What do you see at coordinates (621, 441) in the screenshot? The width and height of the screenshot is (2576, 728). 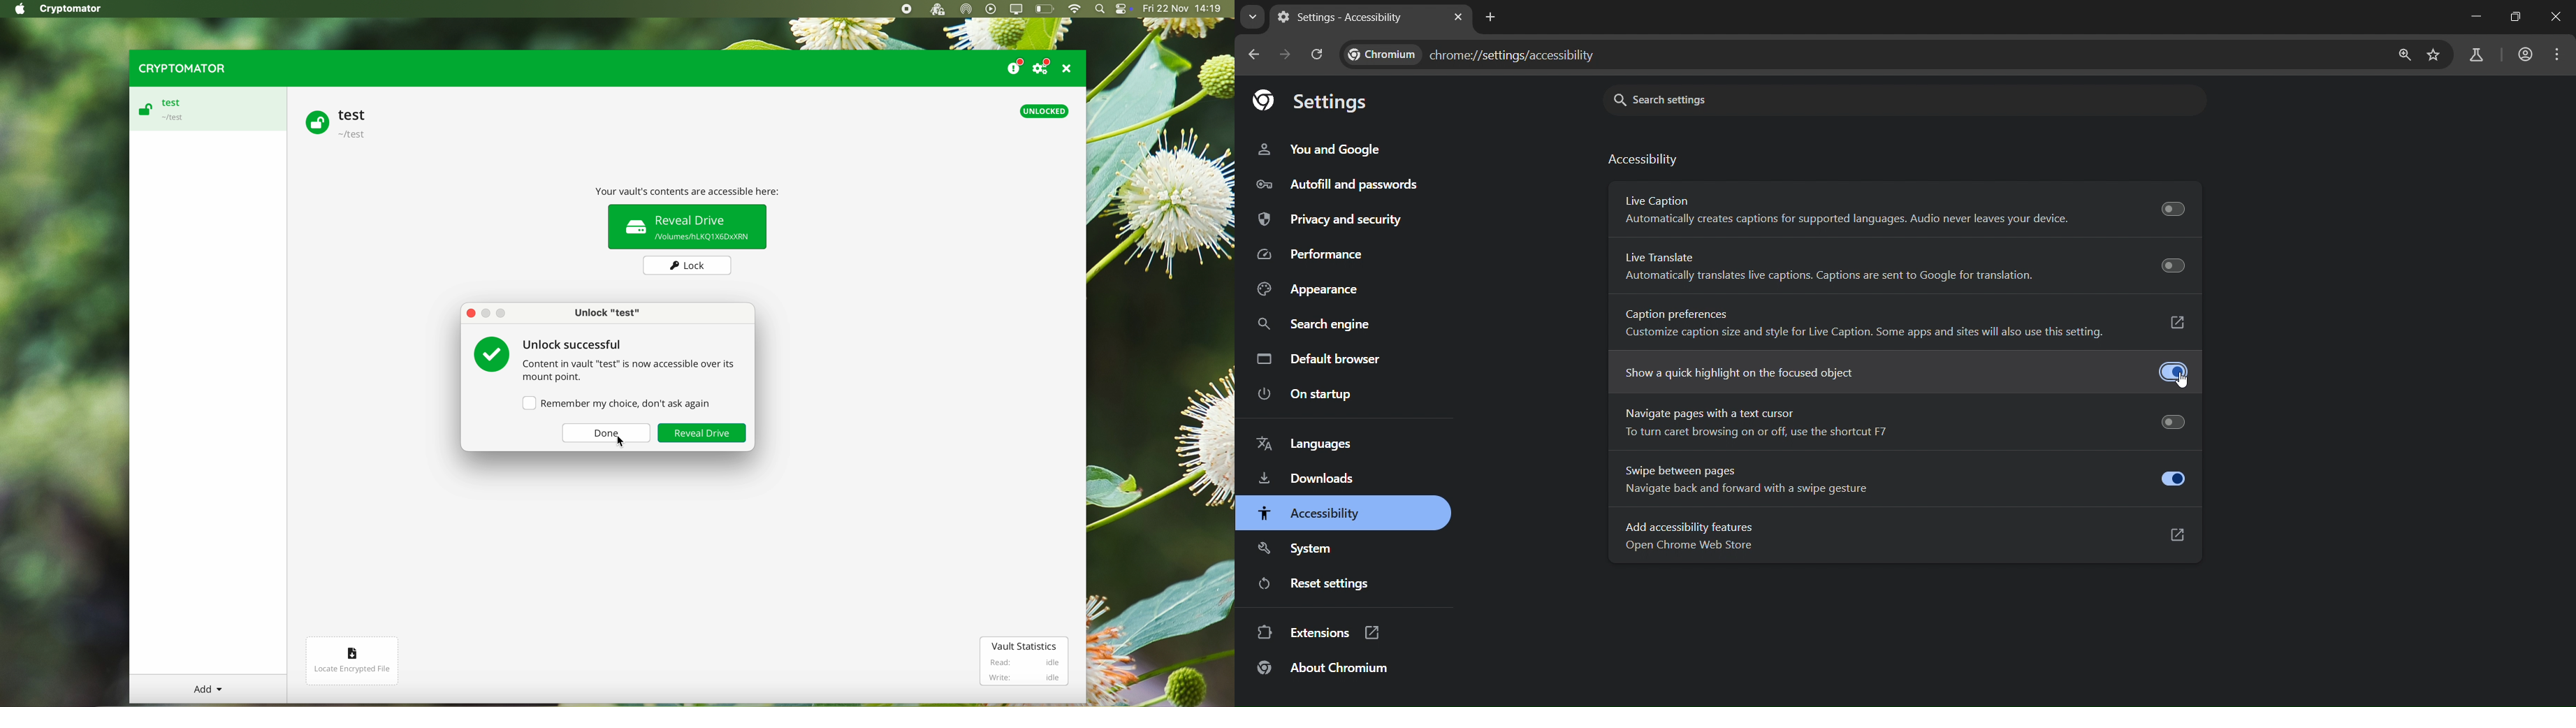 I see `Cursor` at bounding box center [621, 441].